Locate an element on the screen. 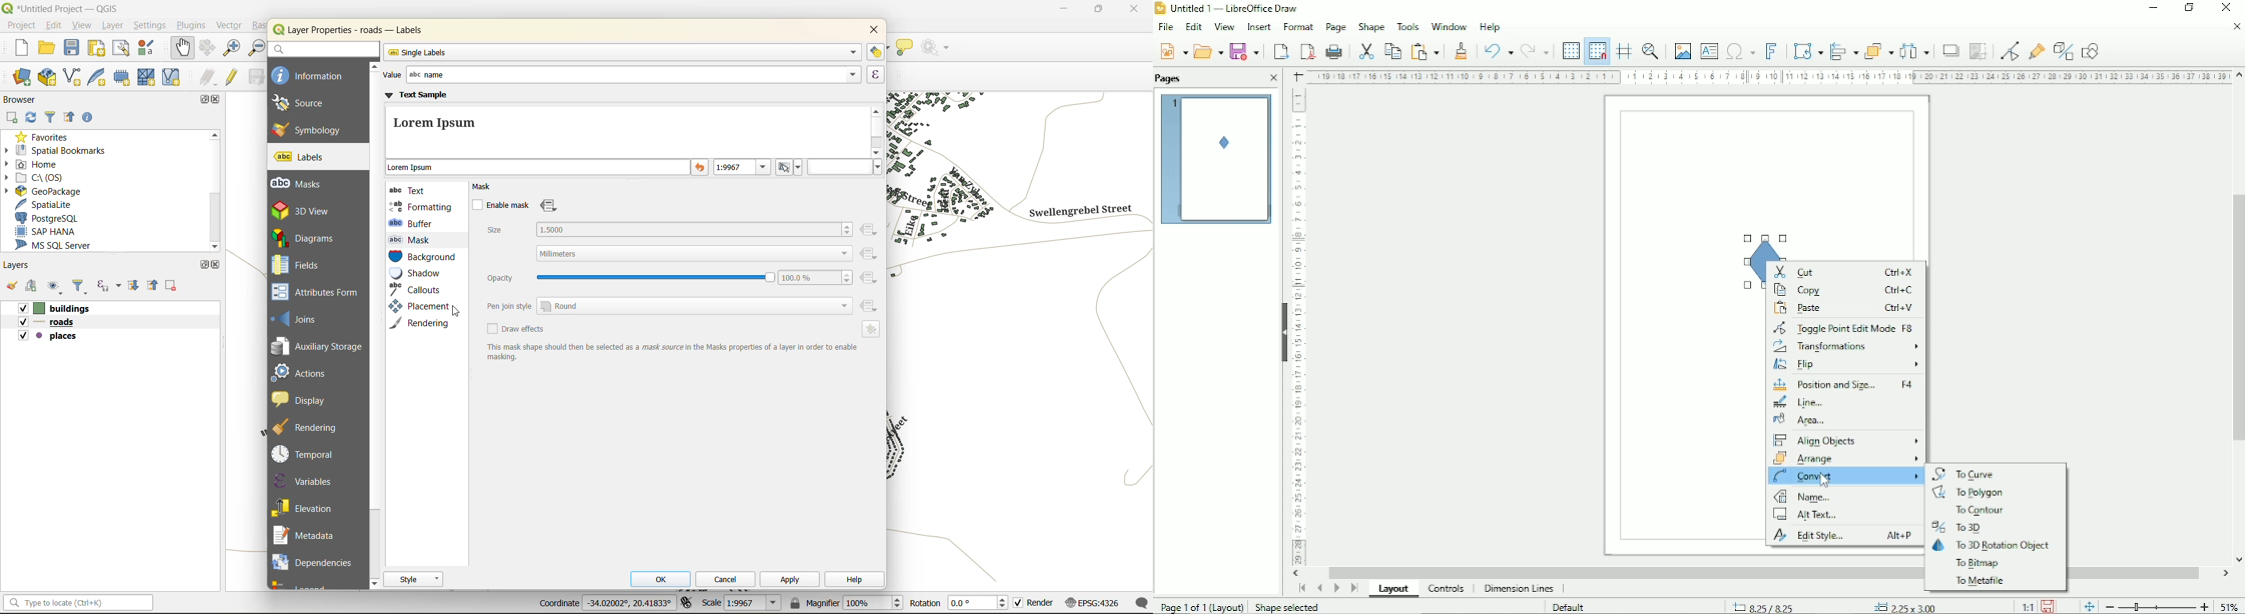 The height and width of the screenshot is (616, 2268). Copy is located at coordinates (1845, 291).